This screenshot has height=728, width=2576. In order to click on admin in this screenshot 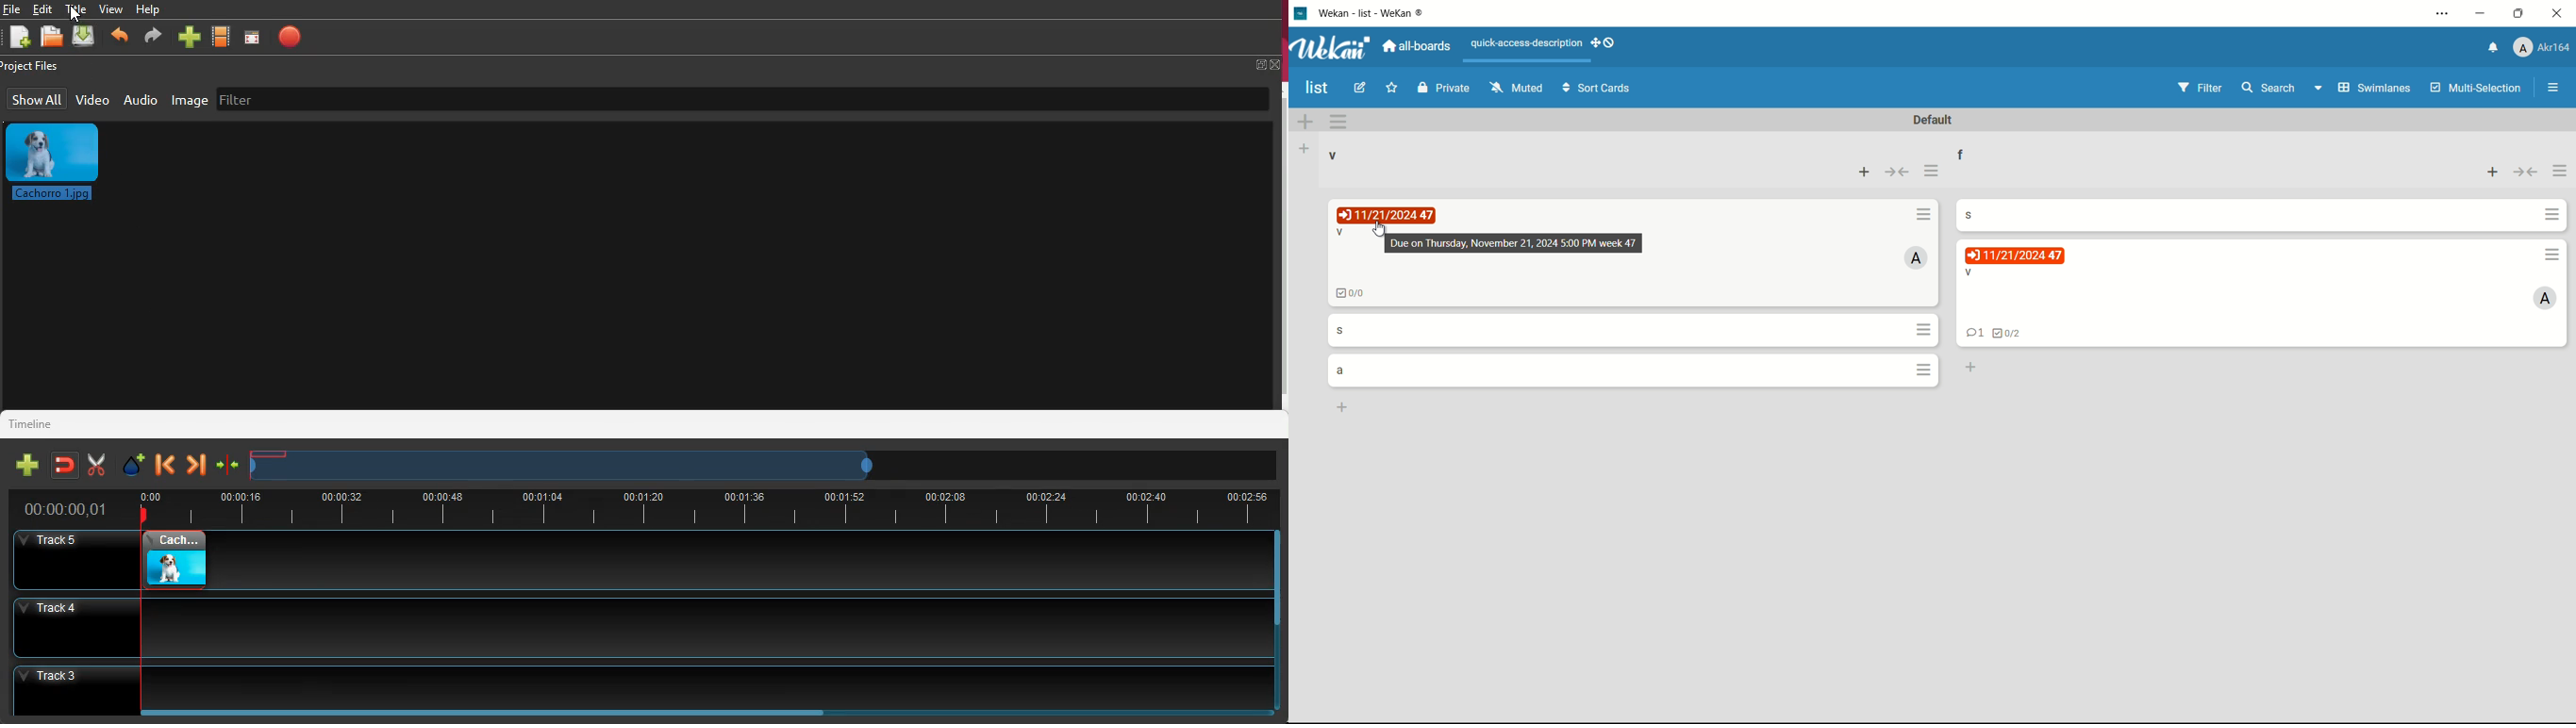, I will do `click(1918, 257)`.